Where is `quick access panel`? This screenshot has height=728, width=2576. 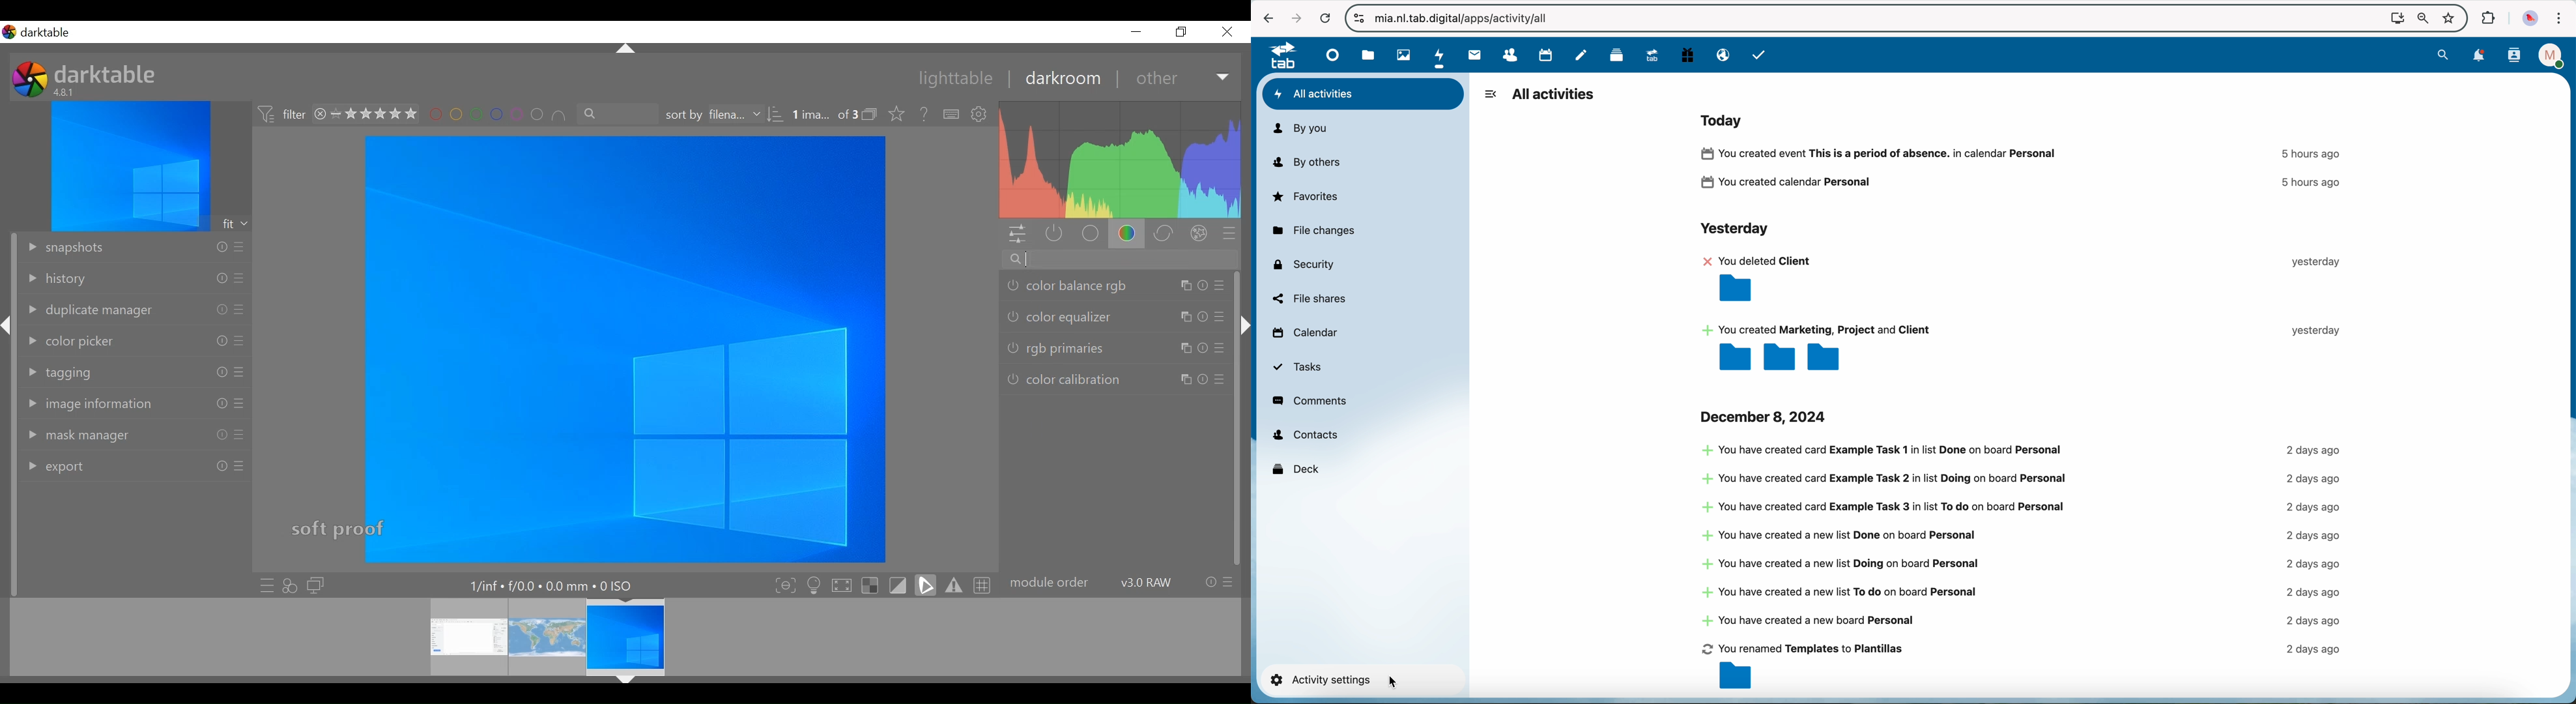 quick access panel is located at coordinates (1020, 234).